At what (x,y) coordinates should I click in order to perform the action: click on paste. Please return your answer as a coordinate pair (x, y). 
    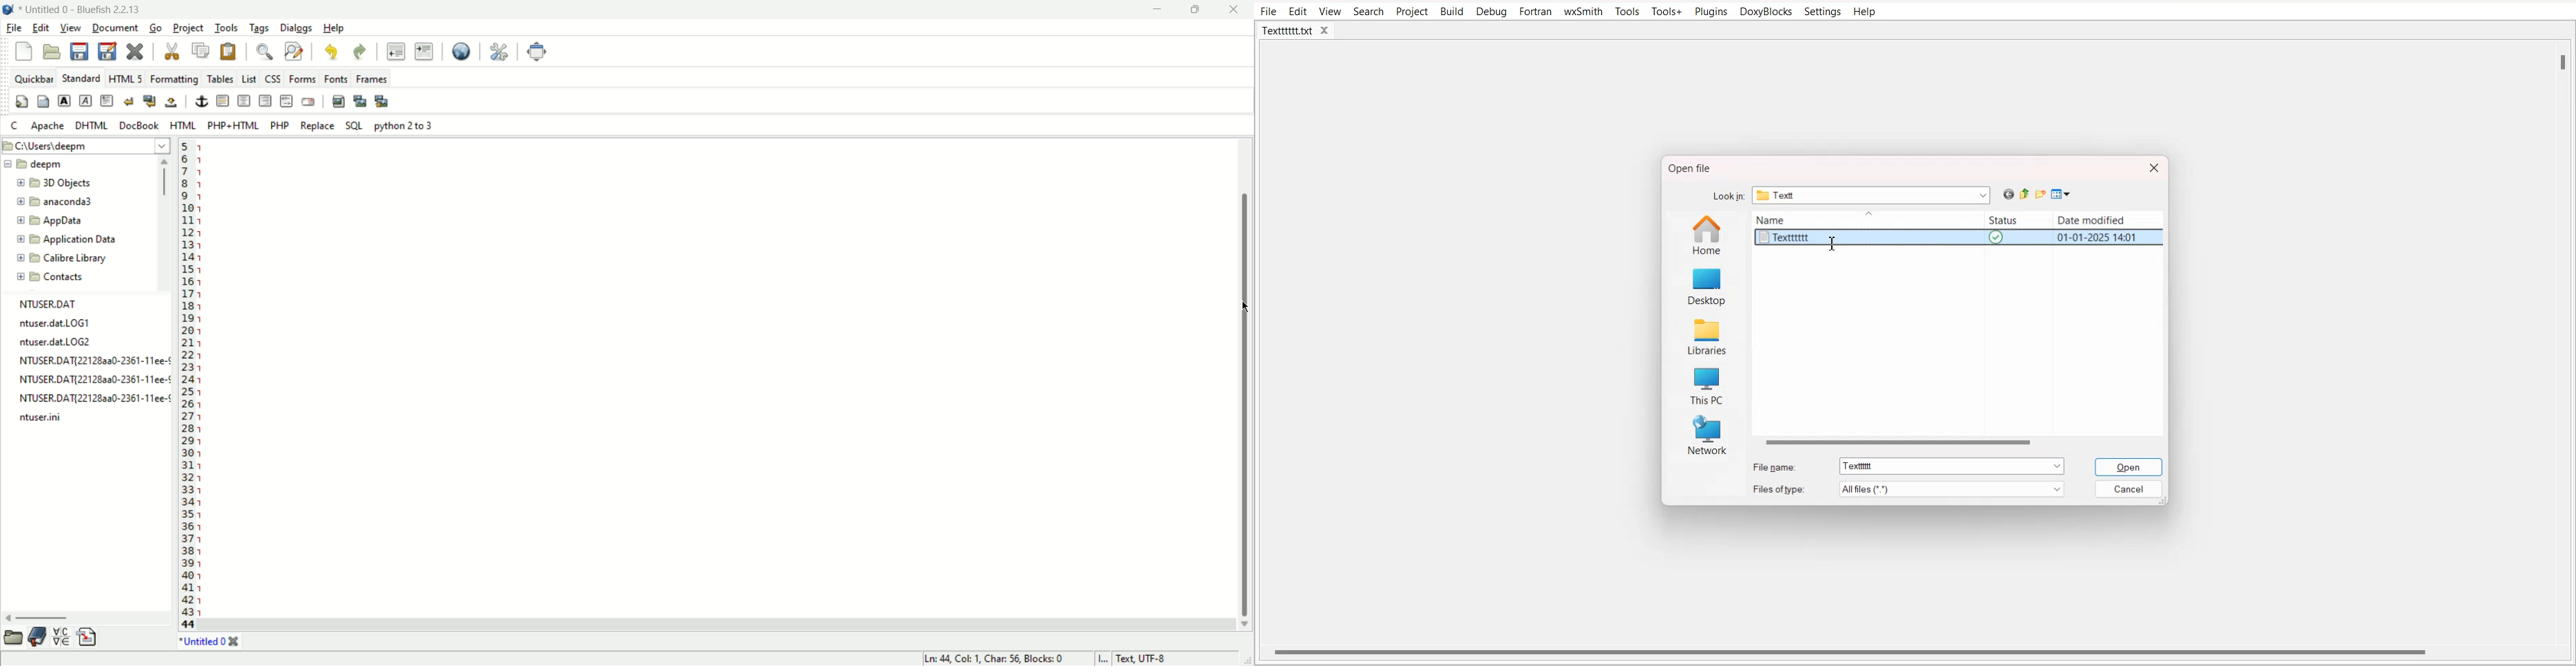
    Looking at the image, I should click on (228, 52).